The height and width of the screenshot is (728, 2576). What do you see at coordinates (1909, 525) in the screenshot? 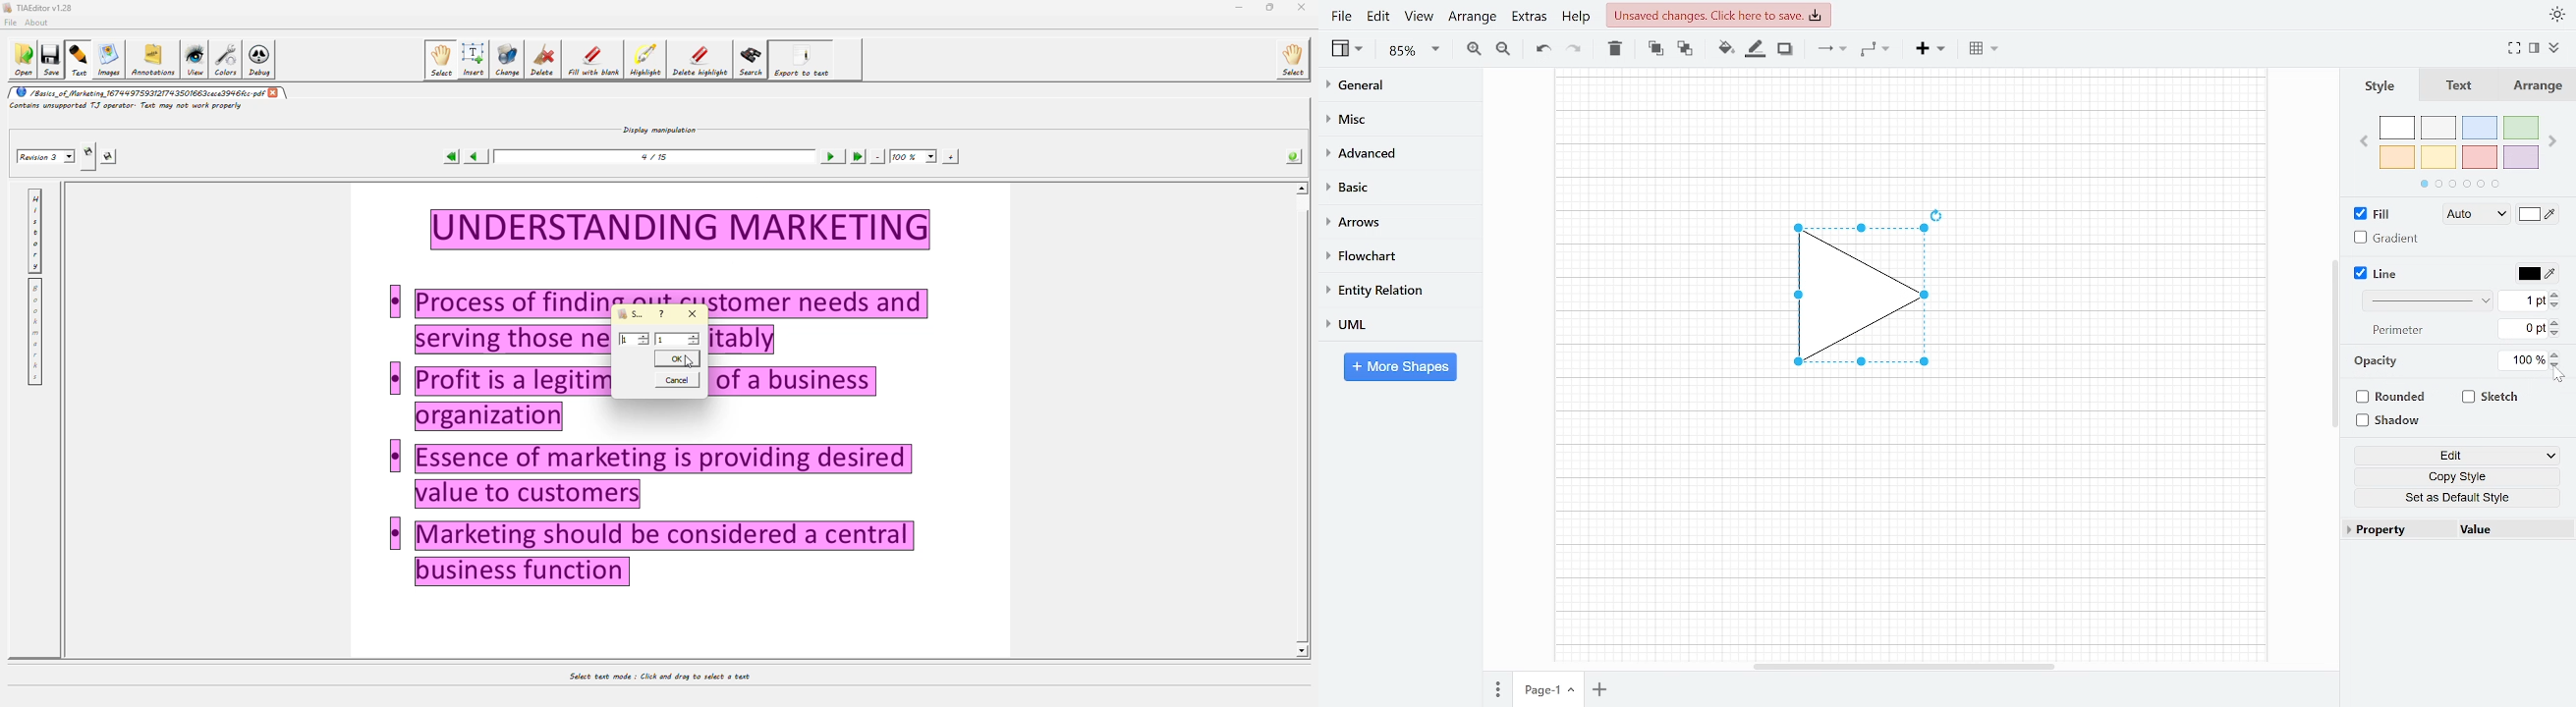
I see `workspace` at bounding box center [1909, 525].